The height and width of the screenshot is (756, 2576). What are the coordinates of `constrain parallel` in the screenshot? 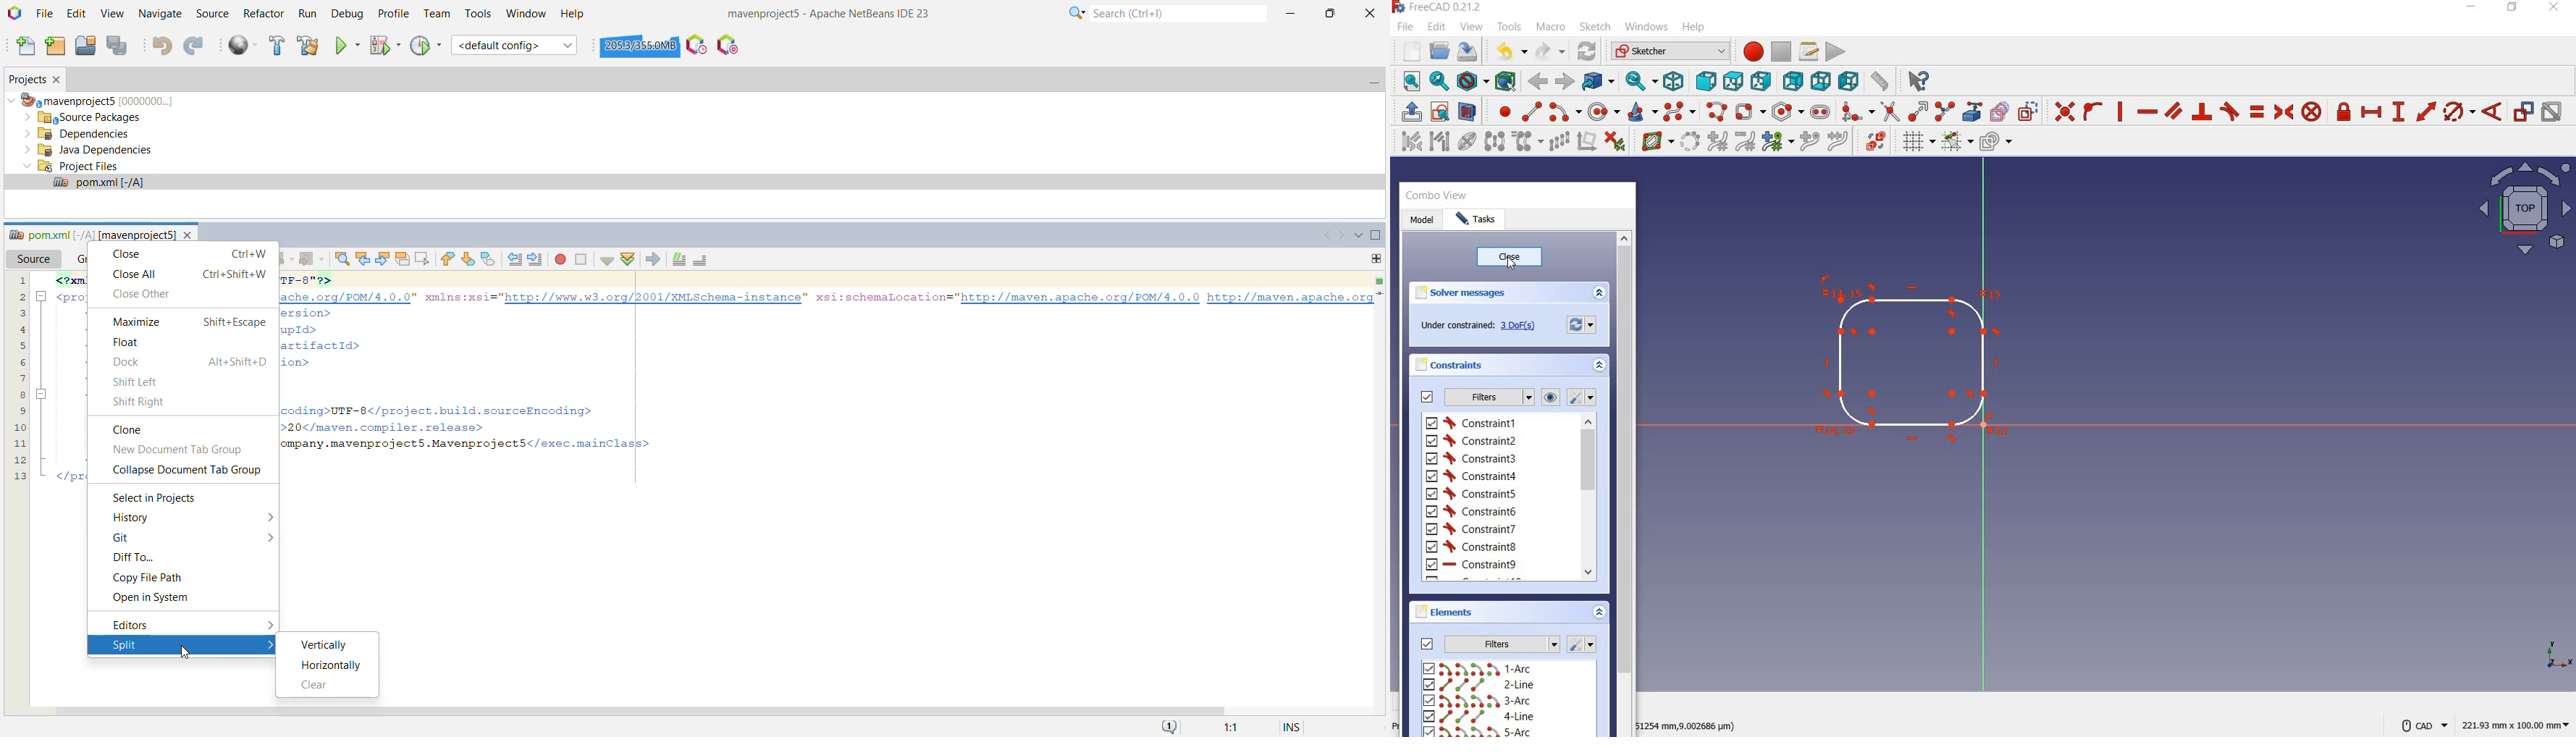 It's located at (2174, 112).